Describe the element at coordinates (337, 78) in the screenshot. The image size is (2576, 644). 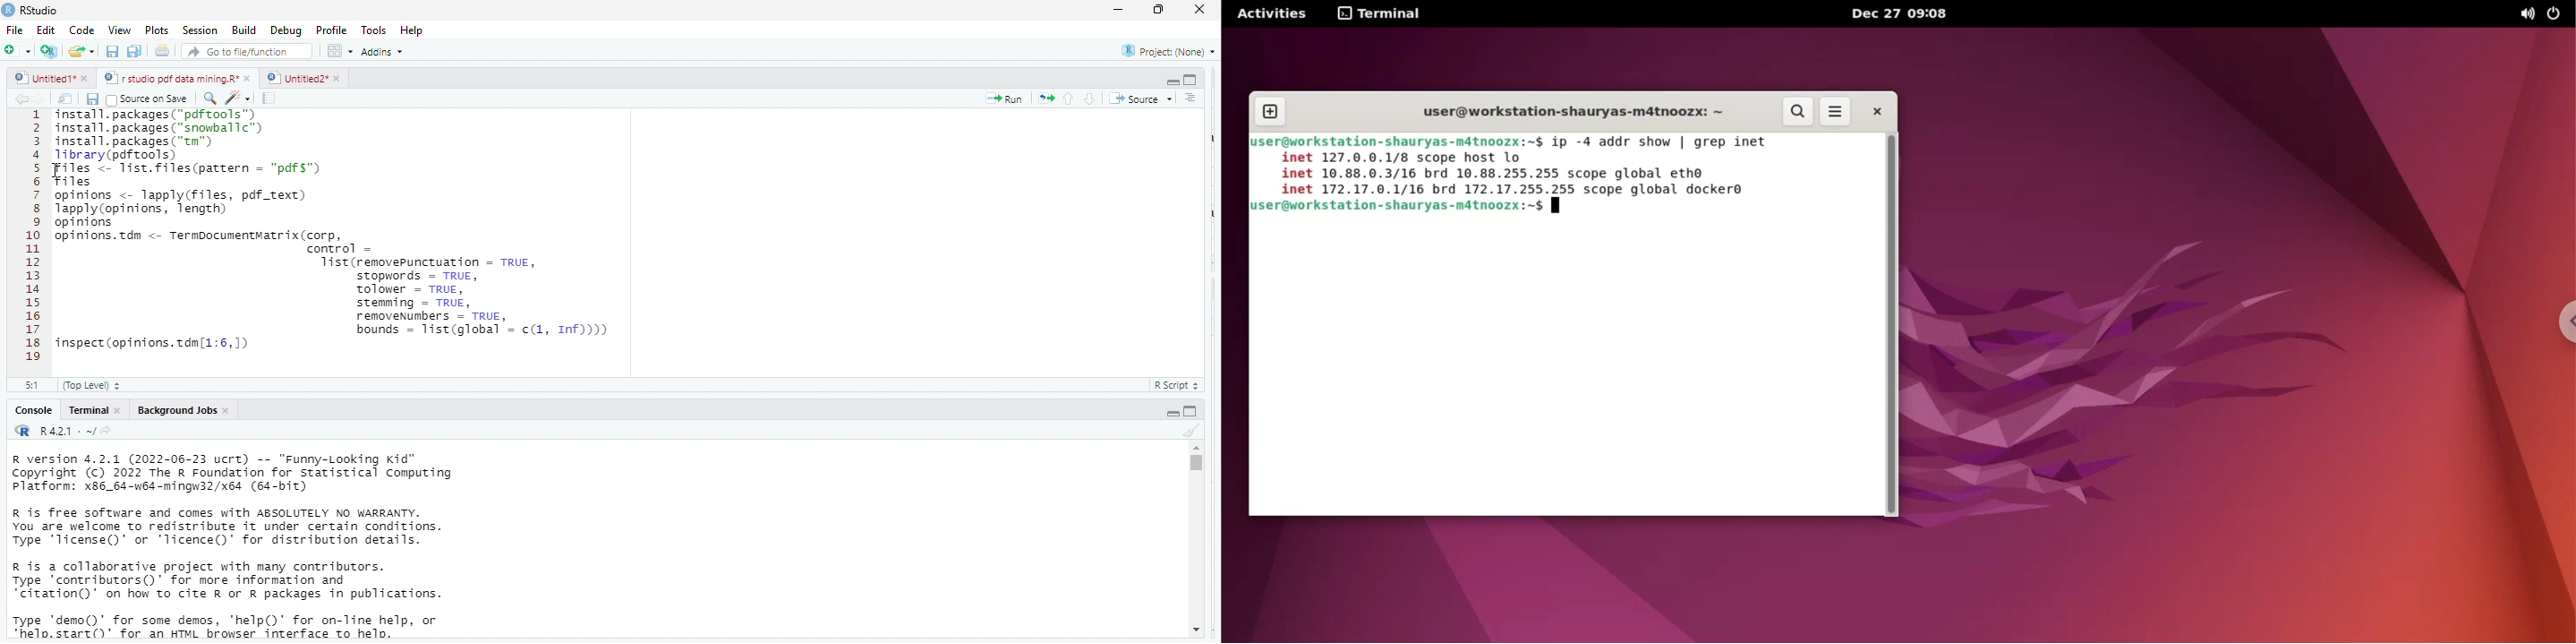
I see `close` at that location.